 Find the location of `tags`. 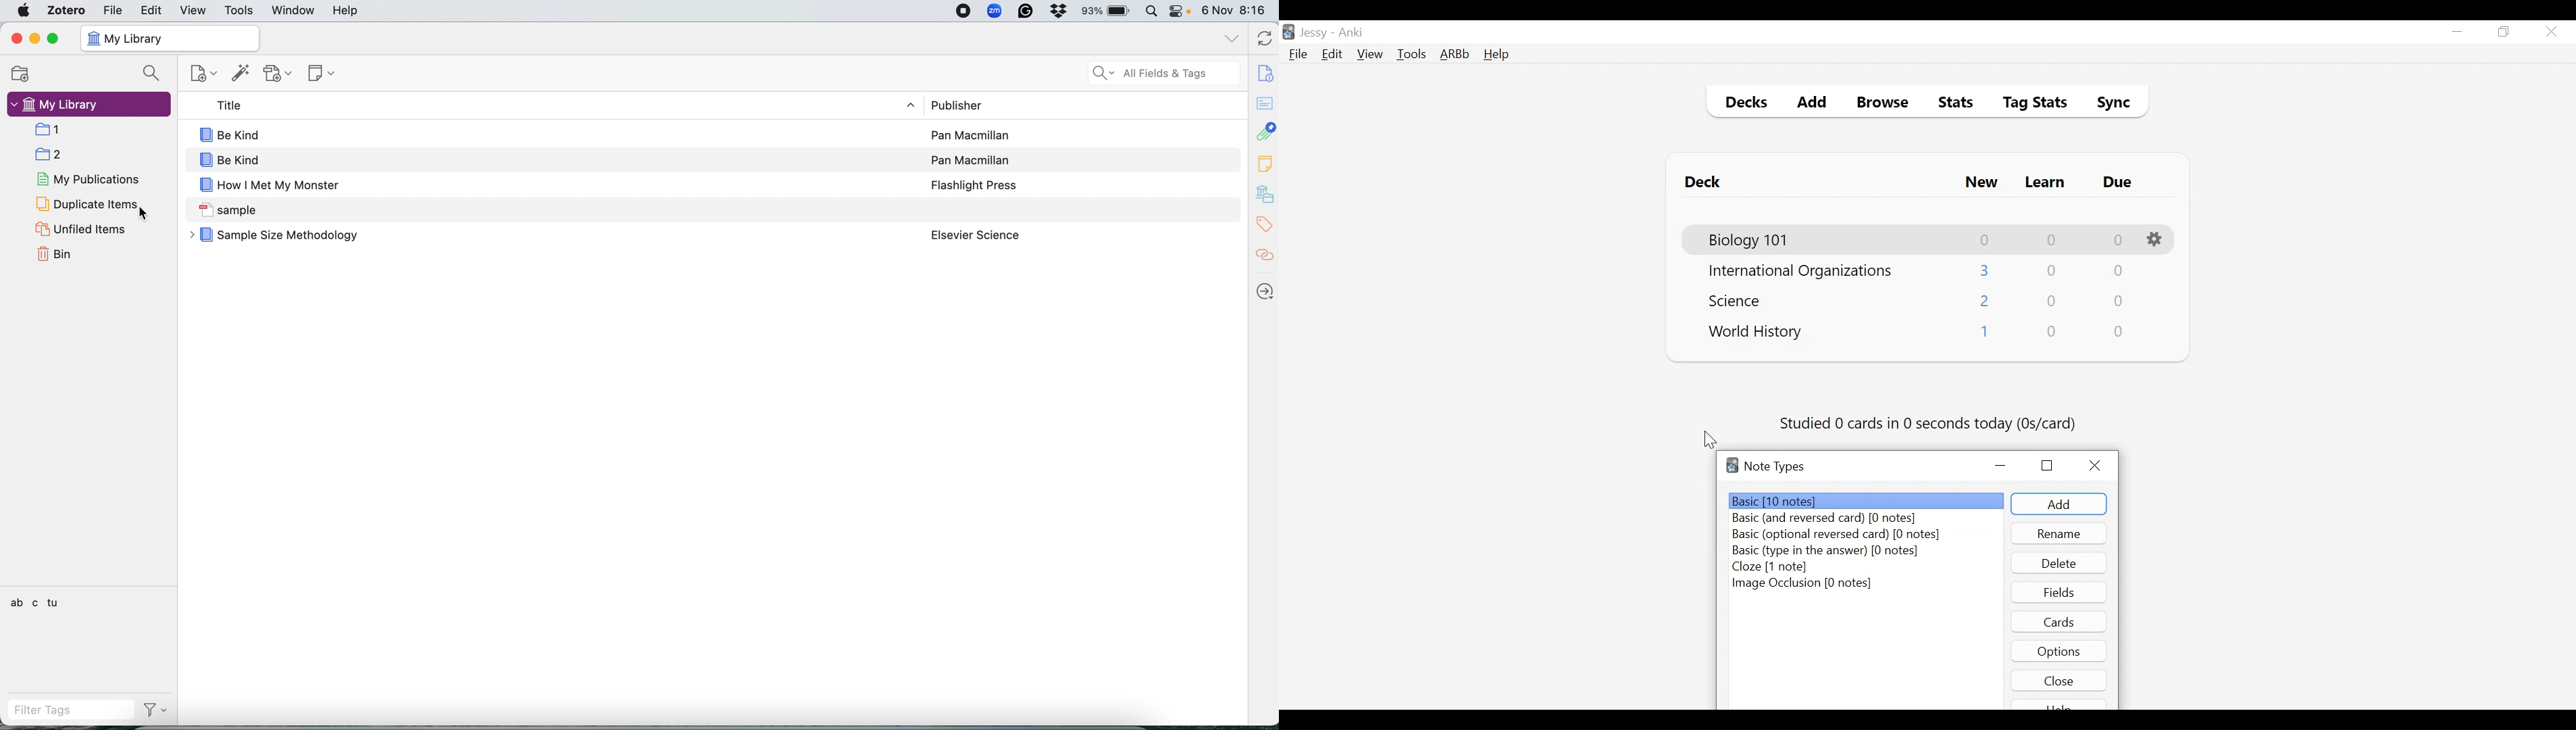

tags is located at coordinates (1265, 226).